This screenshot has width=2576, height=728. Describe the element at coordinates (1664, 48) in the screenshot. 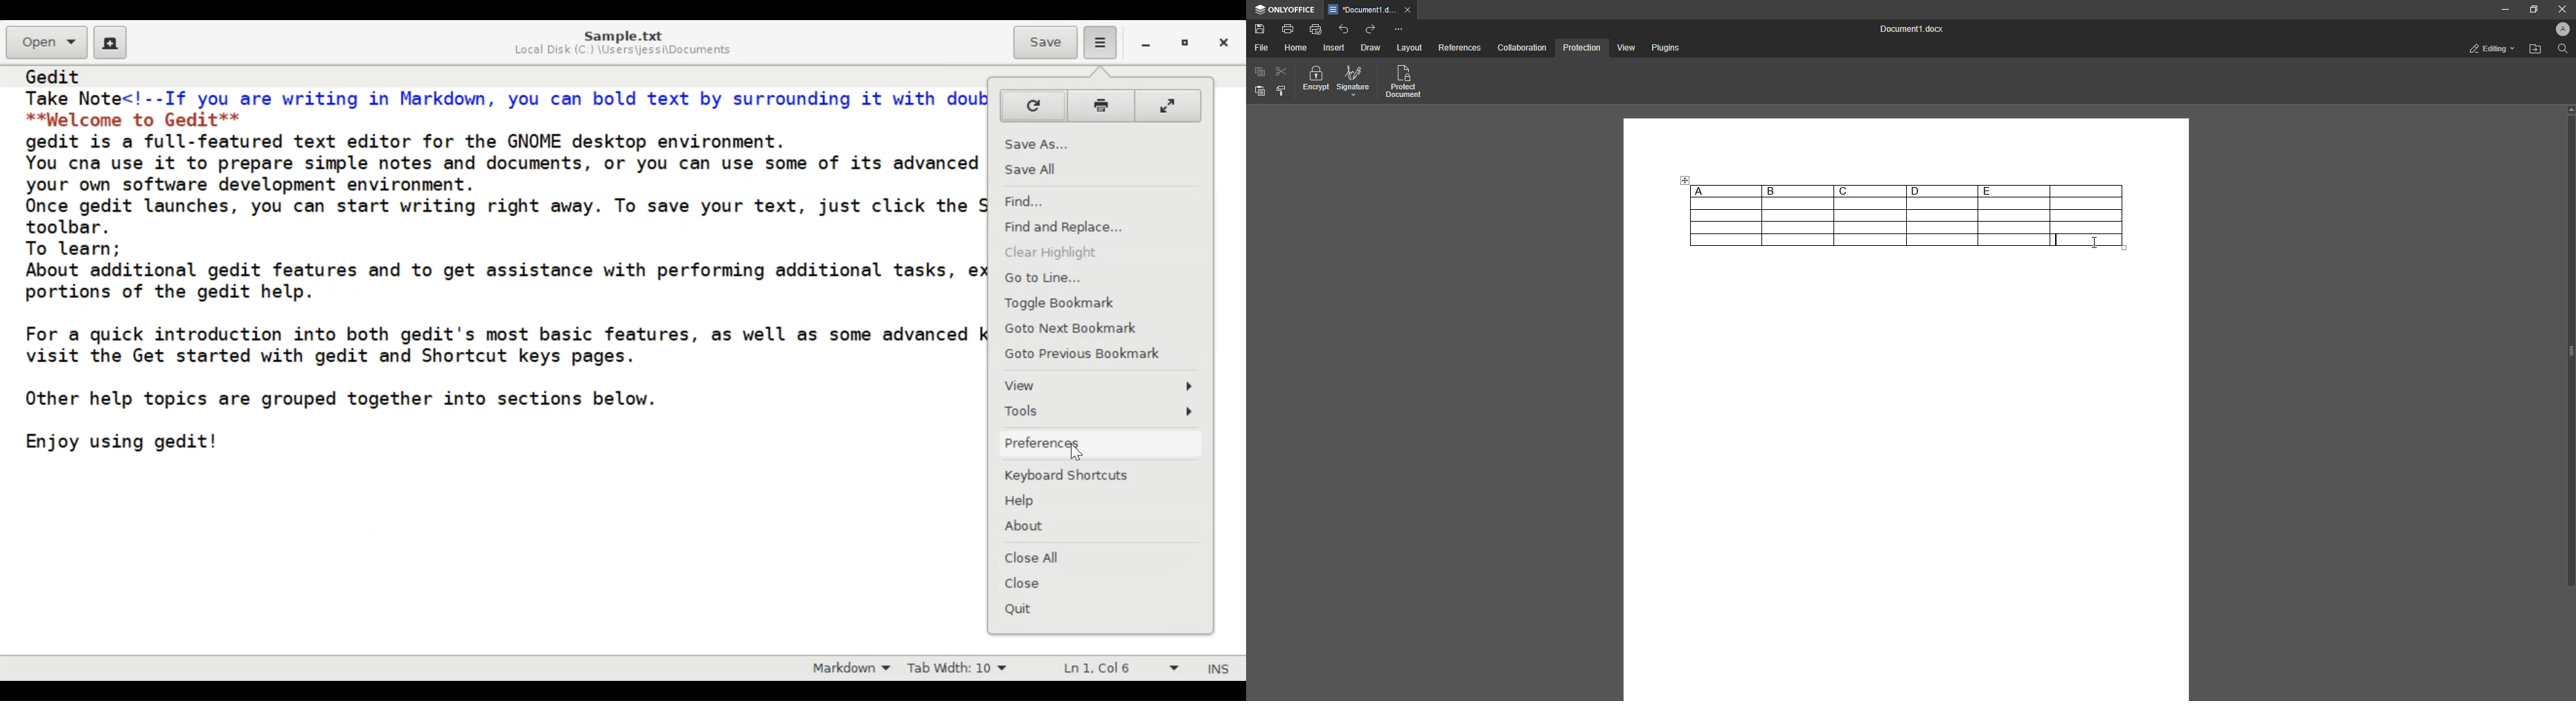

I see `Plugins` at that location.